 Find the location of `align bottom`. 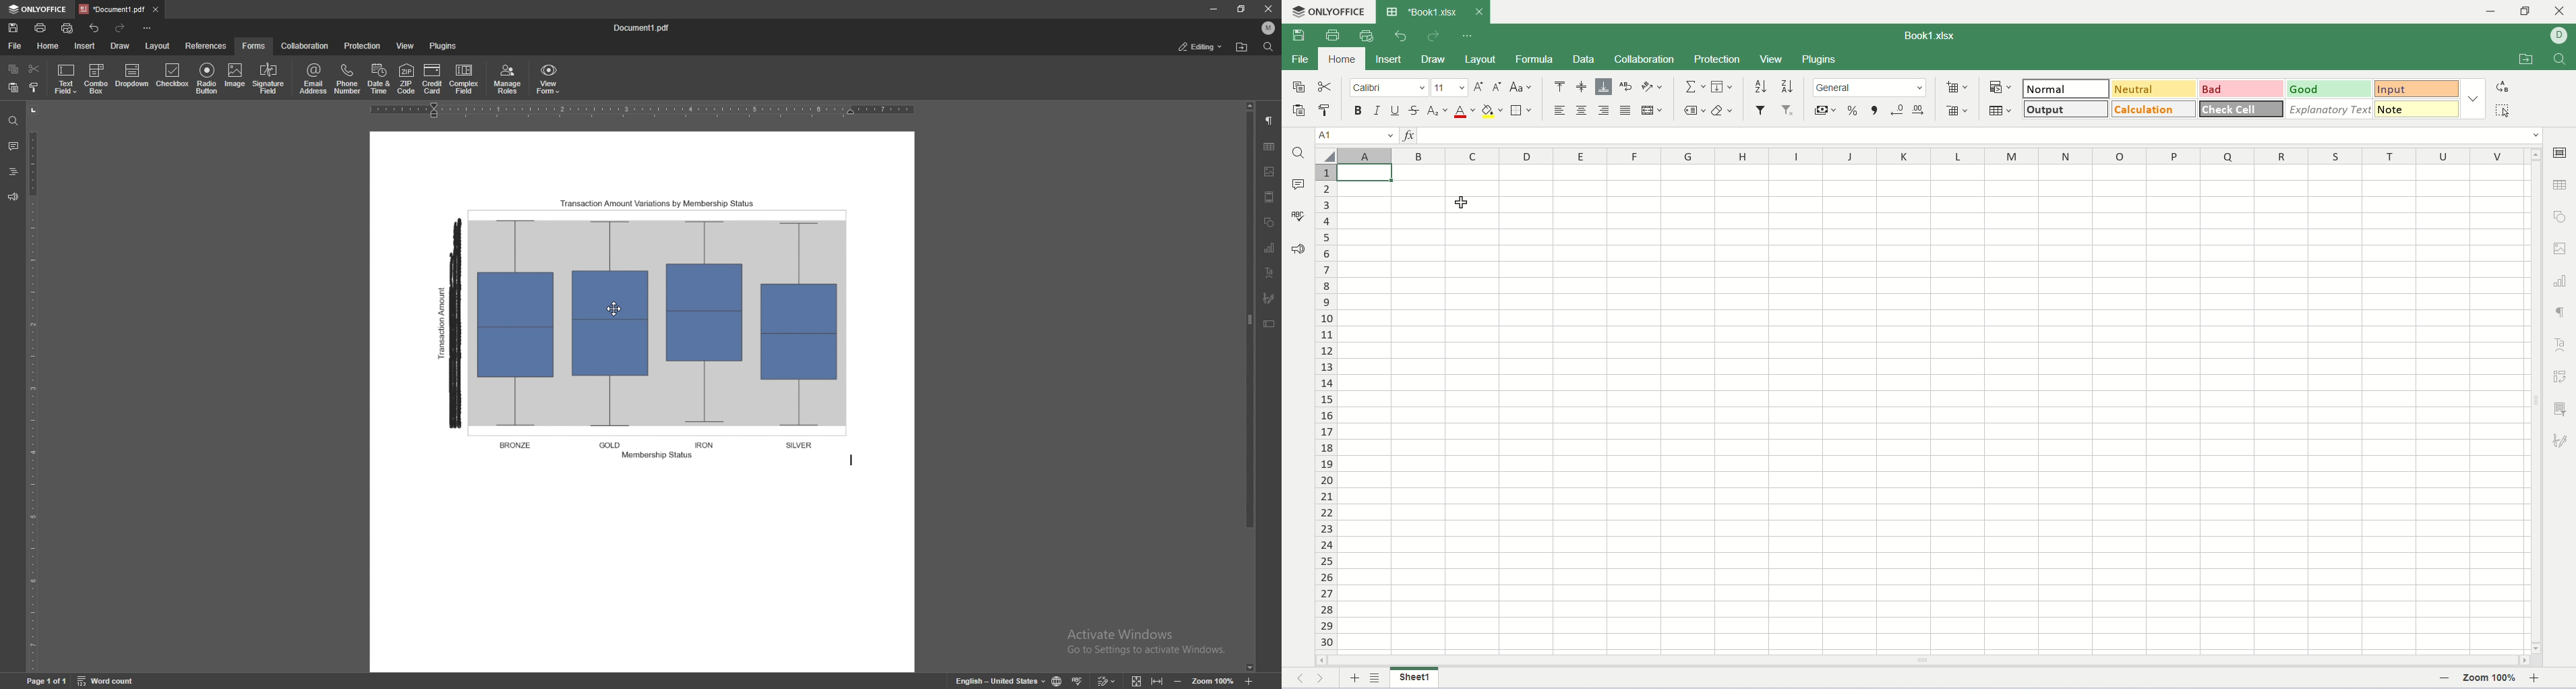

align bottom is located at coordinates (1604, 86).